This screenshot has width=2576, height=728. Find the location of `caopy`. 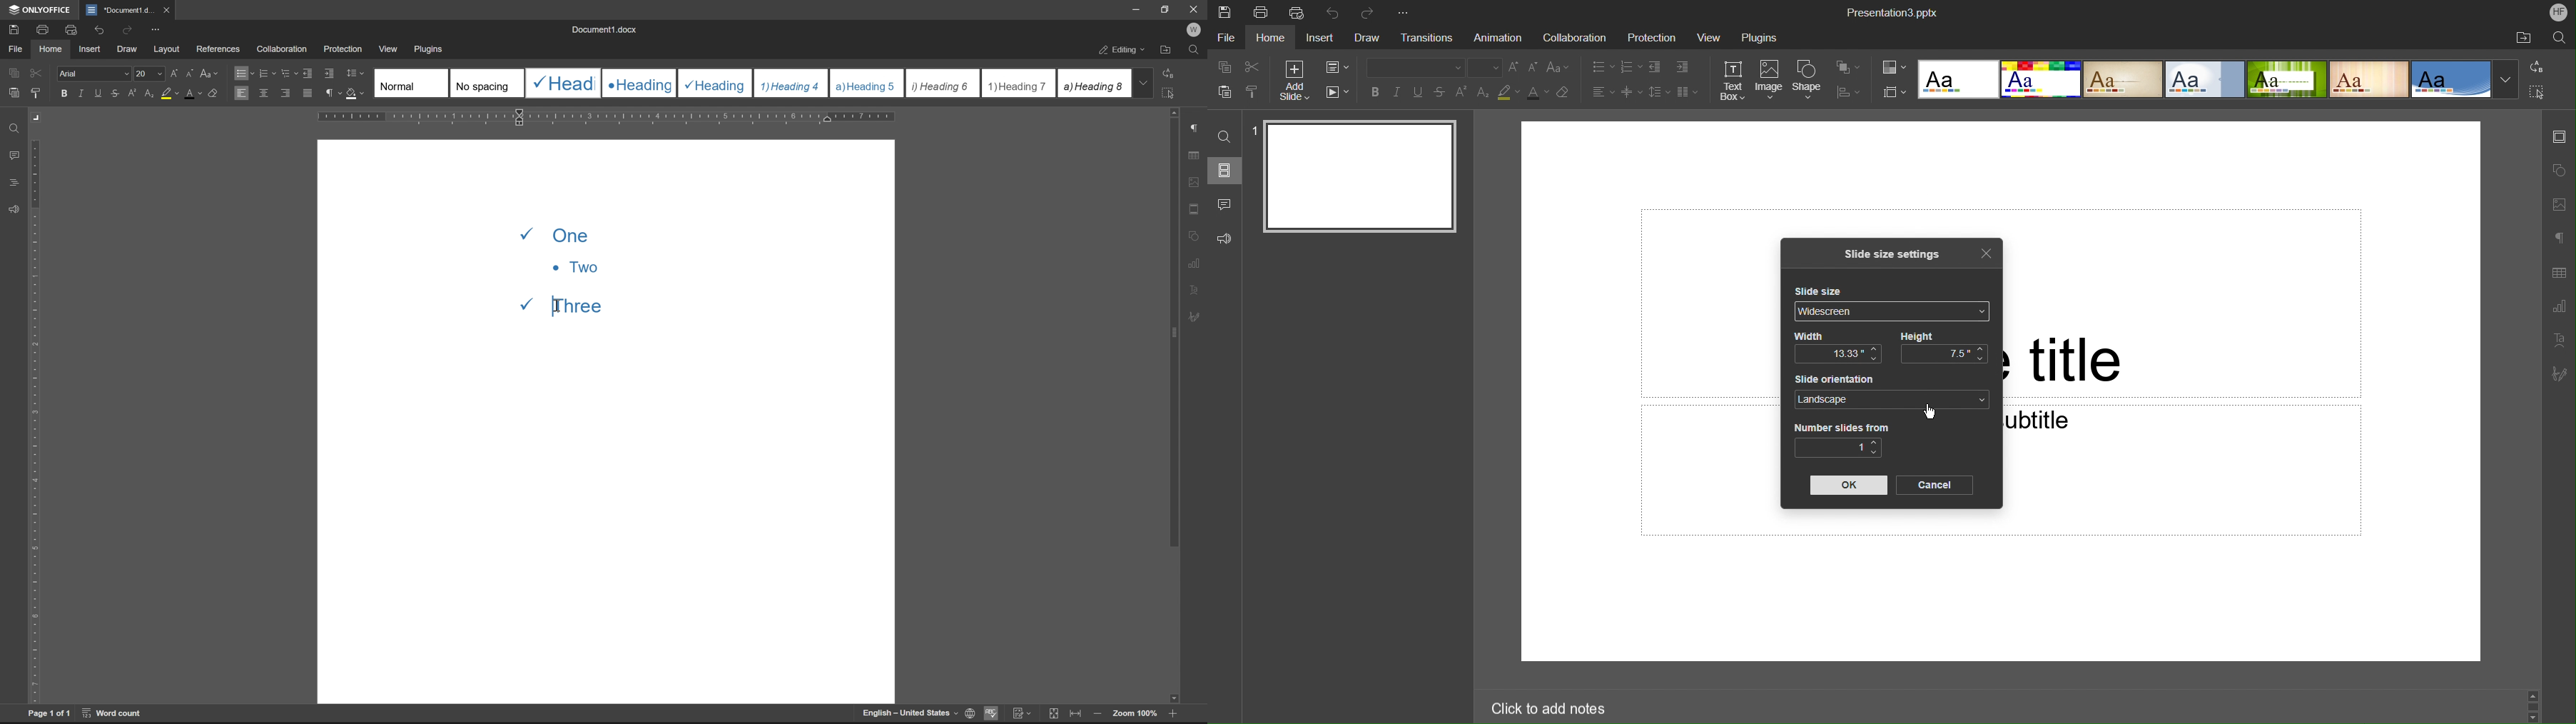

caopy is located at coordinates (12, 75).